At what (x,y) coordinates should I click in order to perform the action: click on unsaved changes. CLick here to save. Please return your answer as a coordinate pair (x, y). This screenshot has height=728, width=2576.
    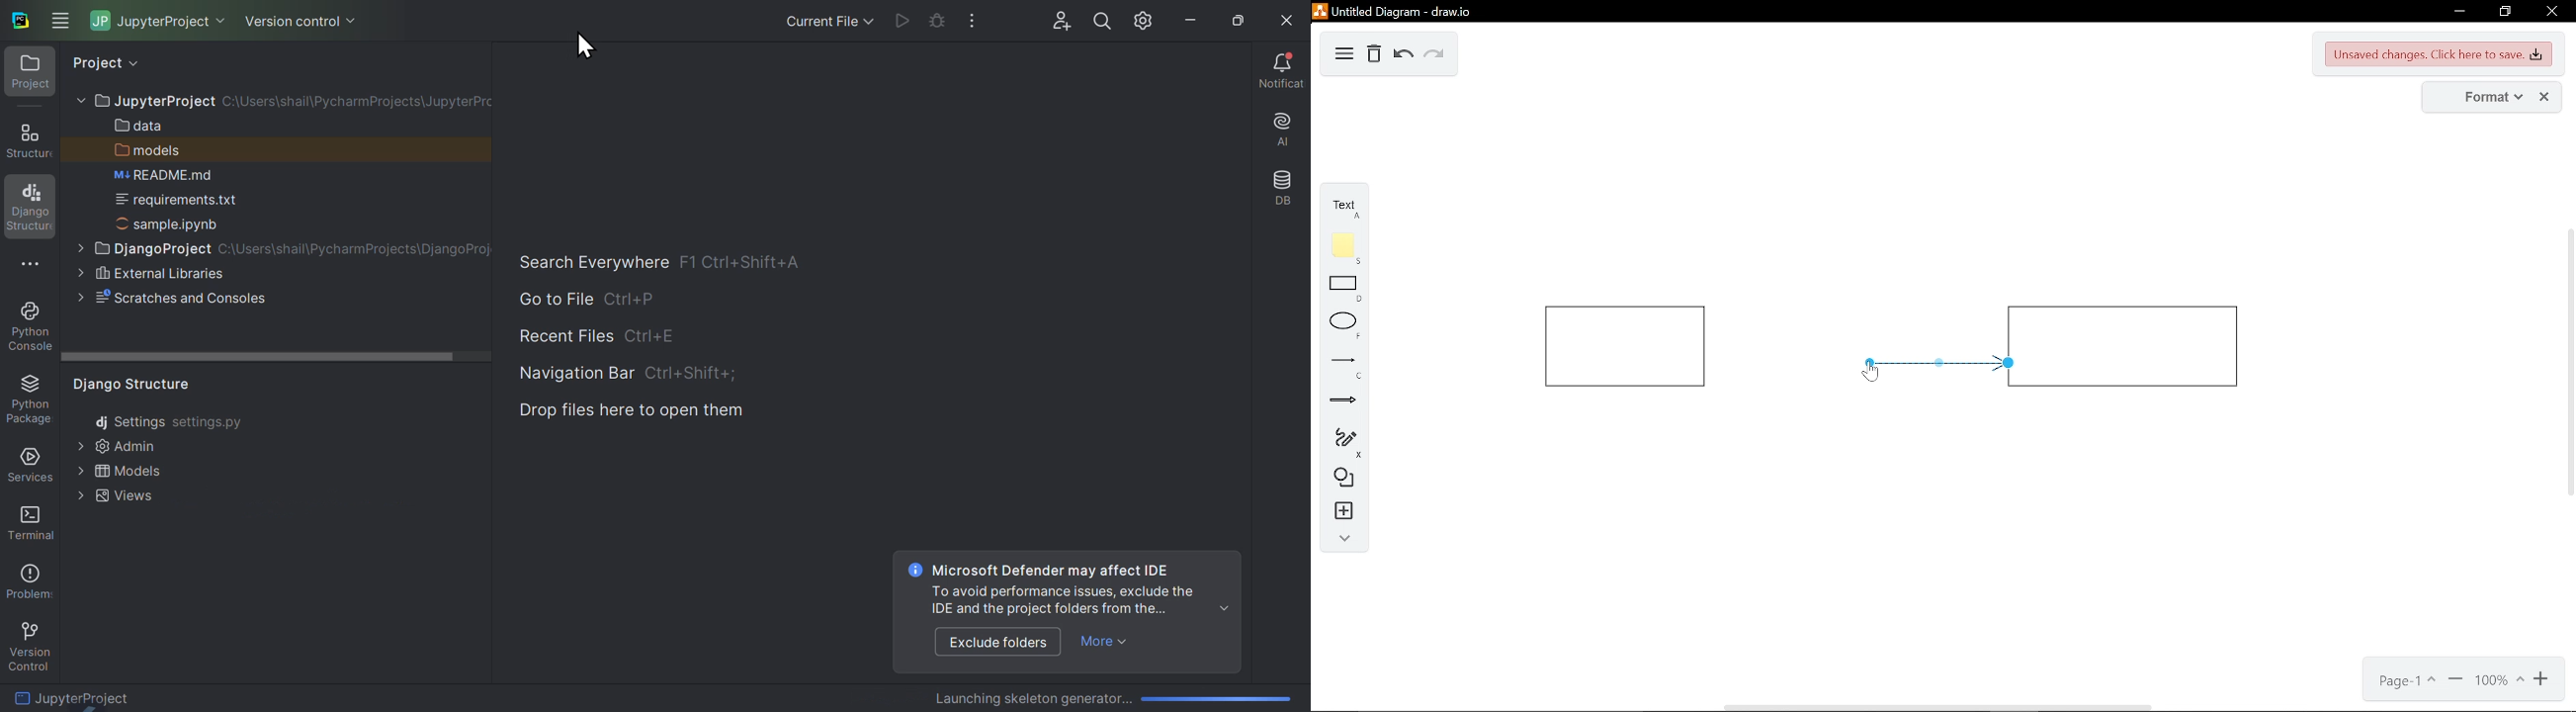
    Looking at the image, I should click on (2436, 54).